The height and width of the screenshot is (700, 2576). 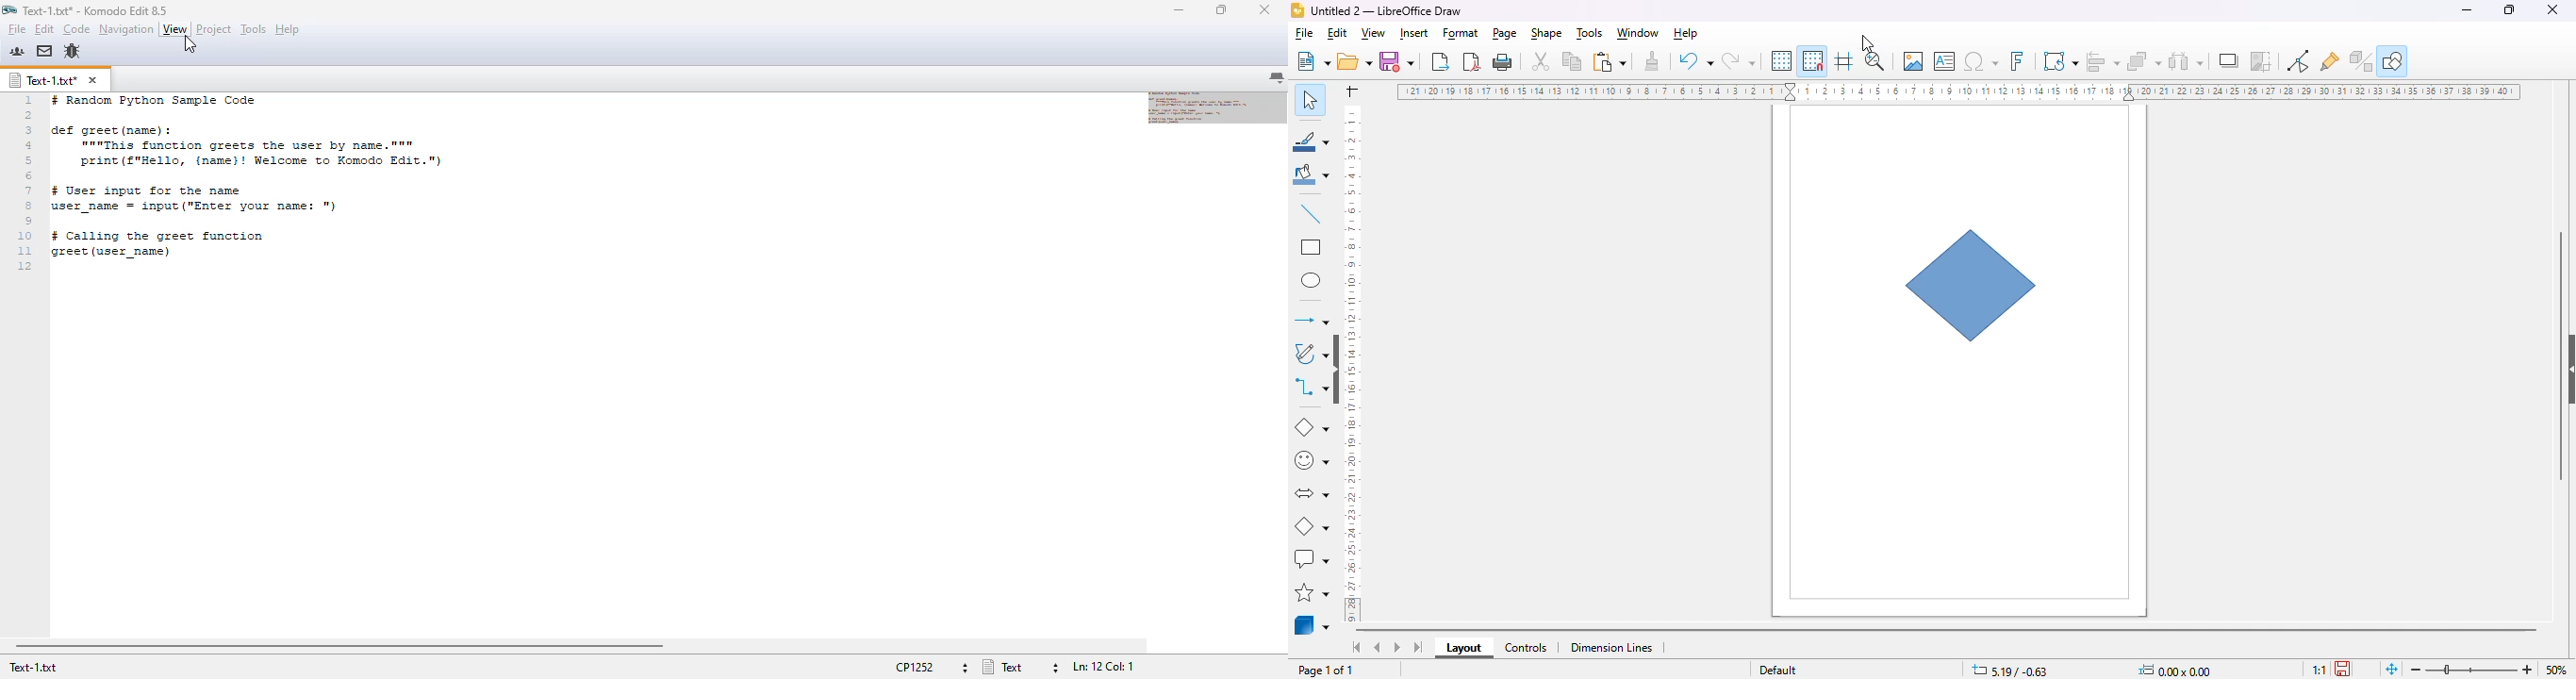 I want to click on export, so click(x=1441, y=62).